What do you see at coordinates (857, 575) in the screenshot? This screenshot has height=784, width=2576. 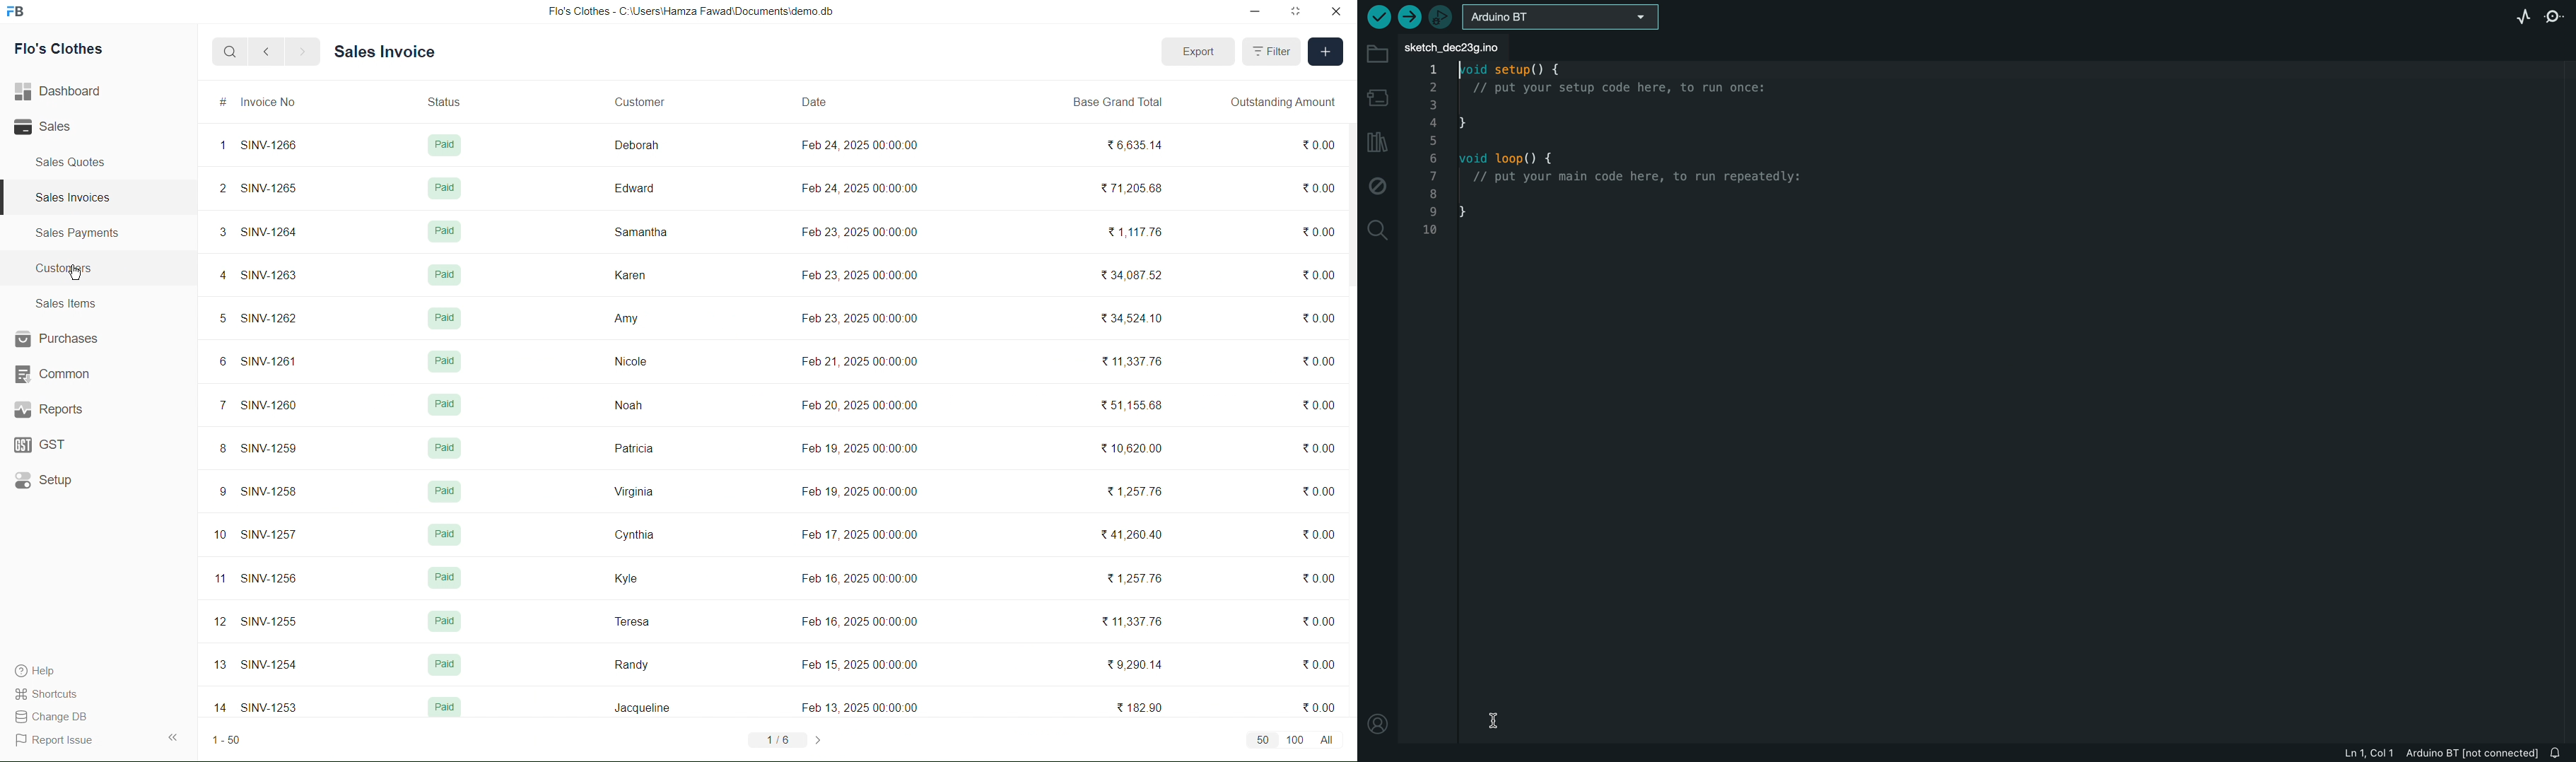 I see `Feb 16, 2025 00:00:00` at bounding box center [857, 575].